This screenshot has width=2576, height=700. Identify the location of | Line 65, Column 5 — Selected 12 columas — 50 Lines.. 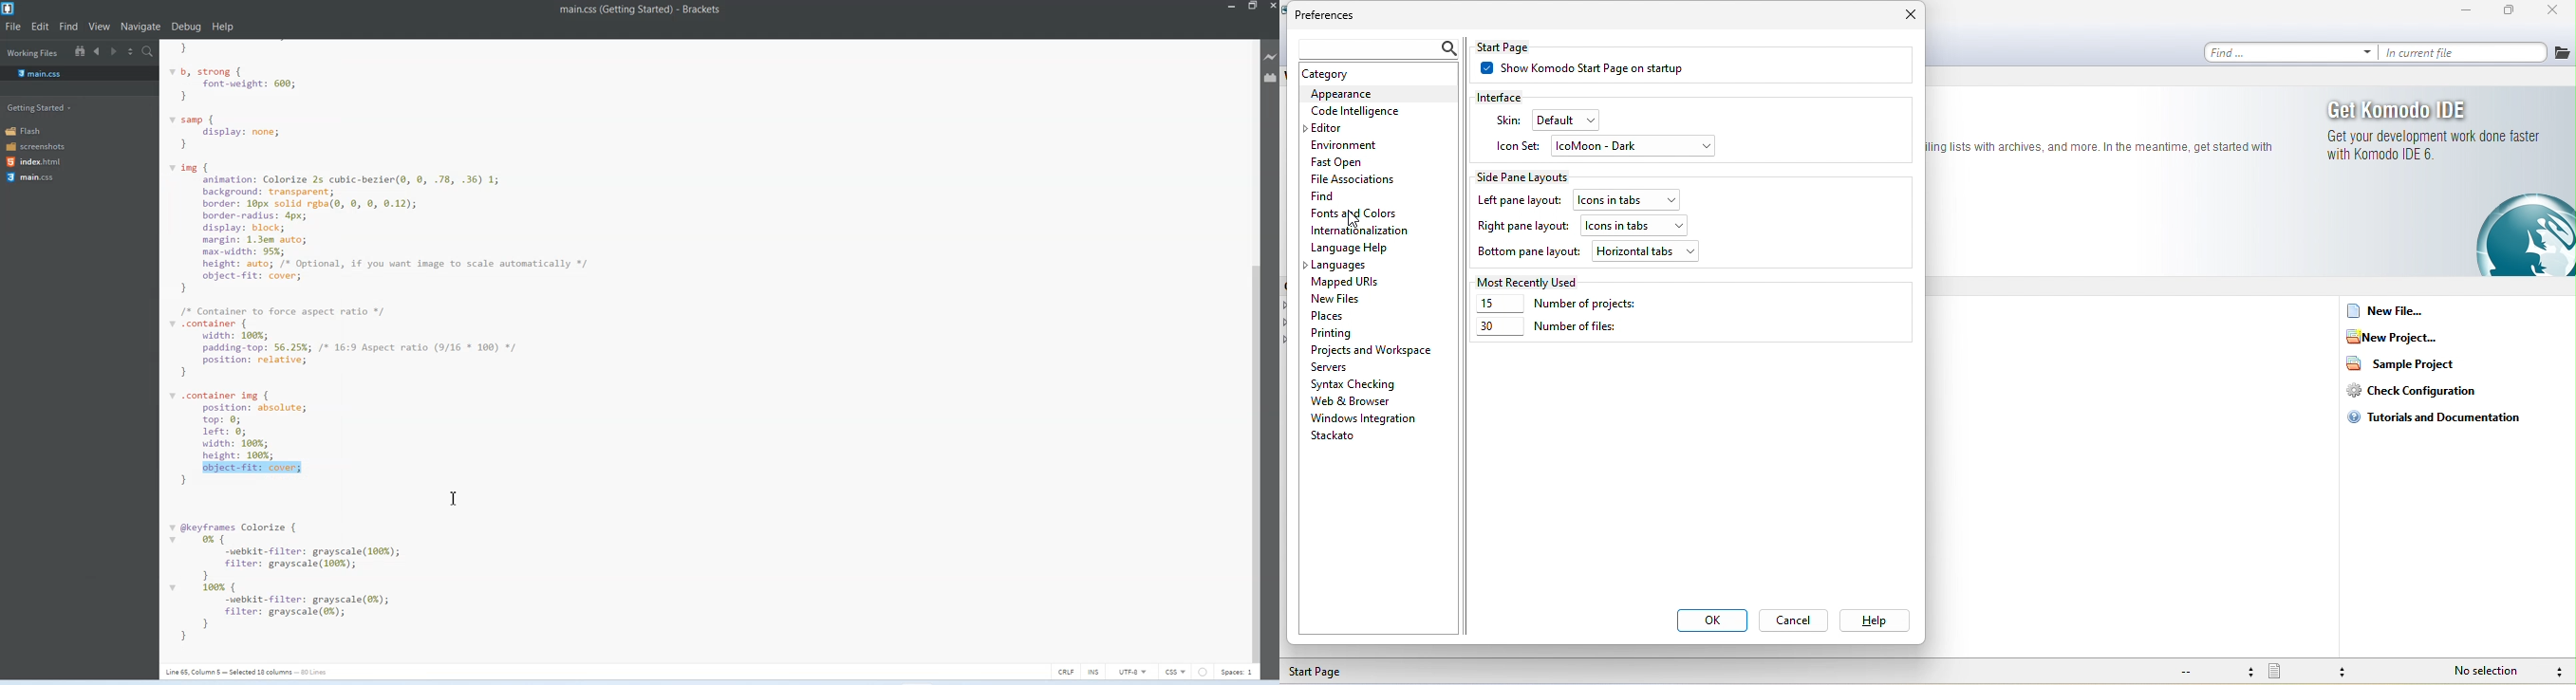
(639, 11).